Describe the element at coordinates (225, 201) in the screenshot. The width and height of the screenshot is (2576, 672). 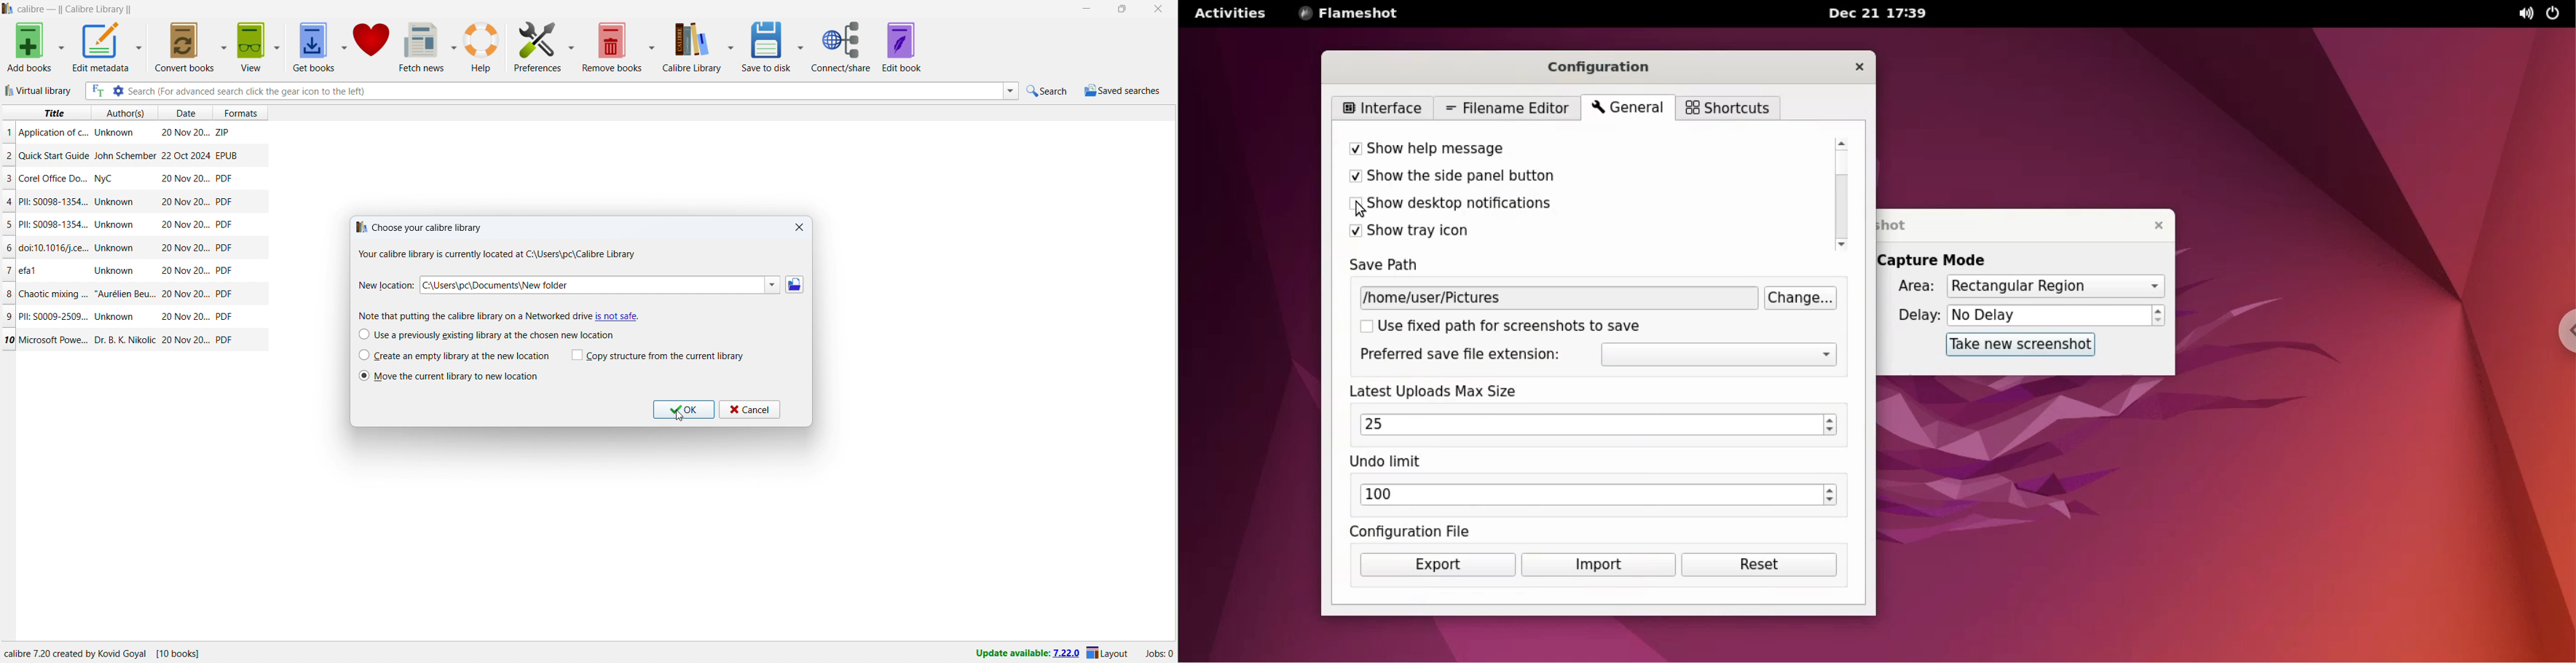
I see `PDF` at that location.